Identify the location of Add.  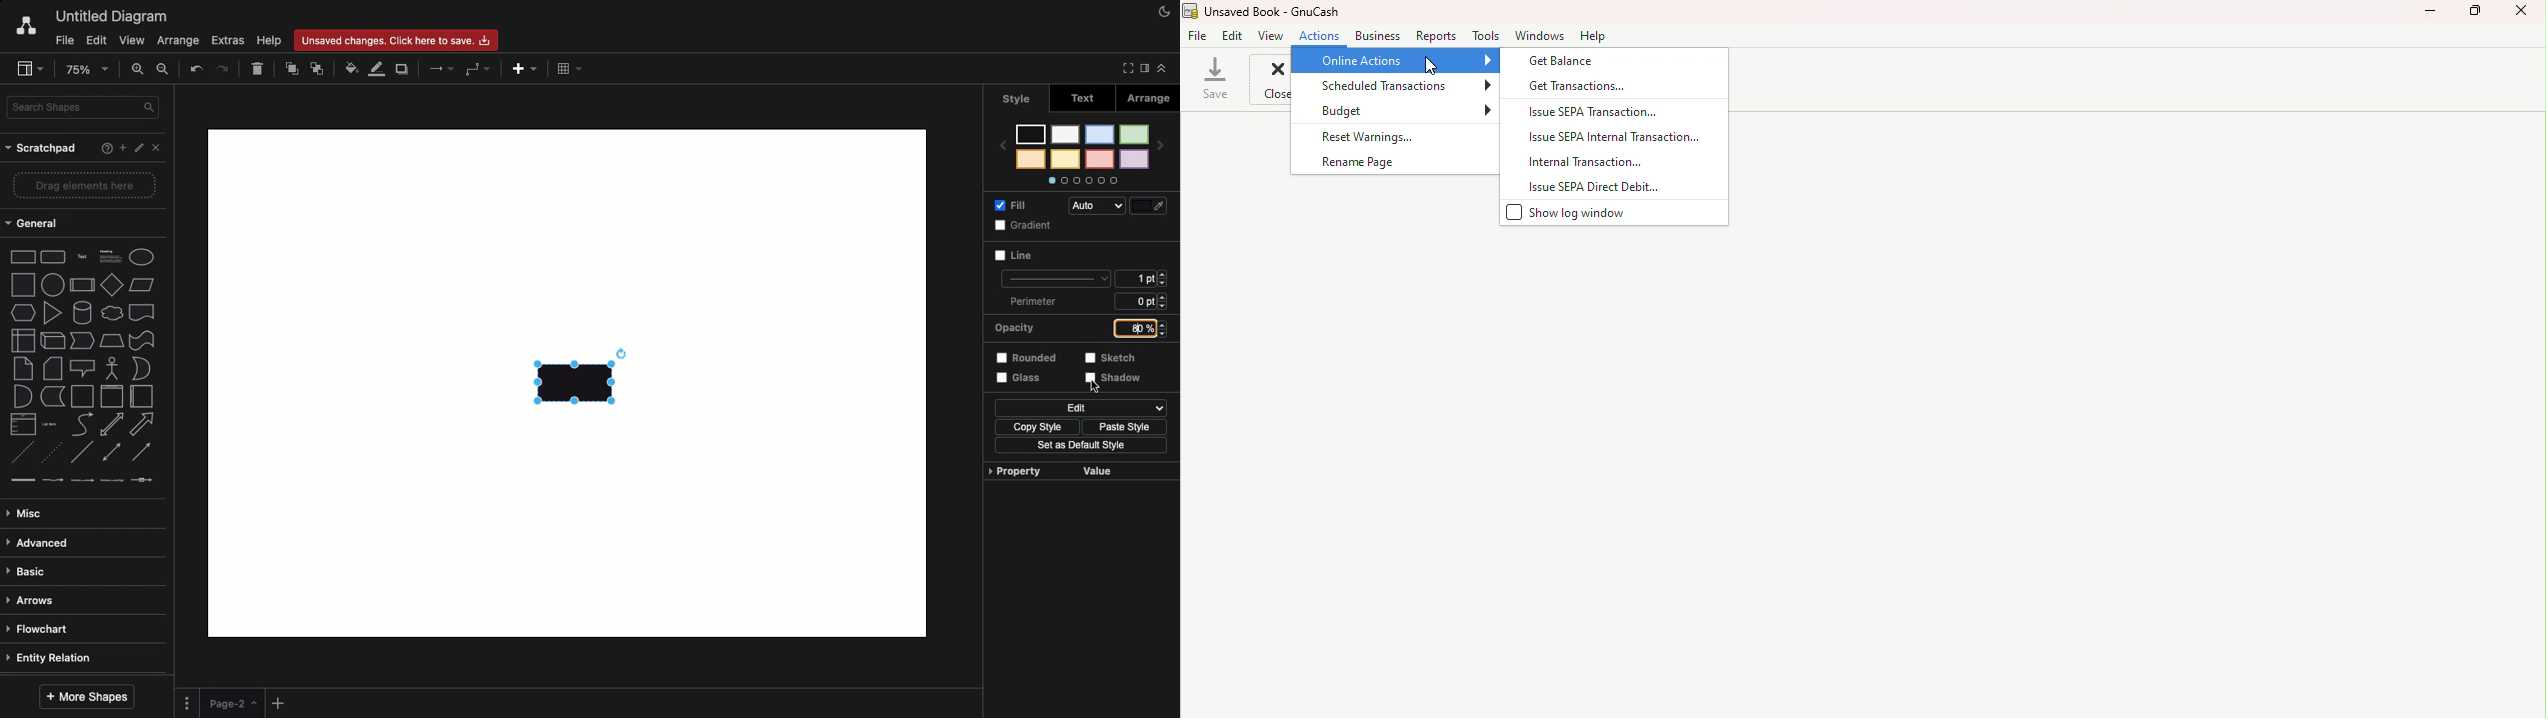
(280, 702).